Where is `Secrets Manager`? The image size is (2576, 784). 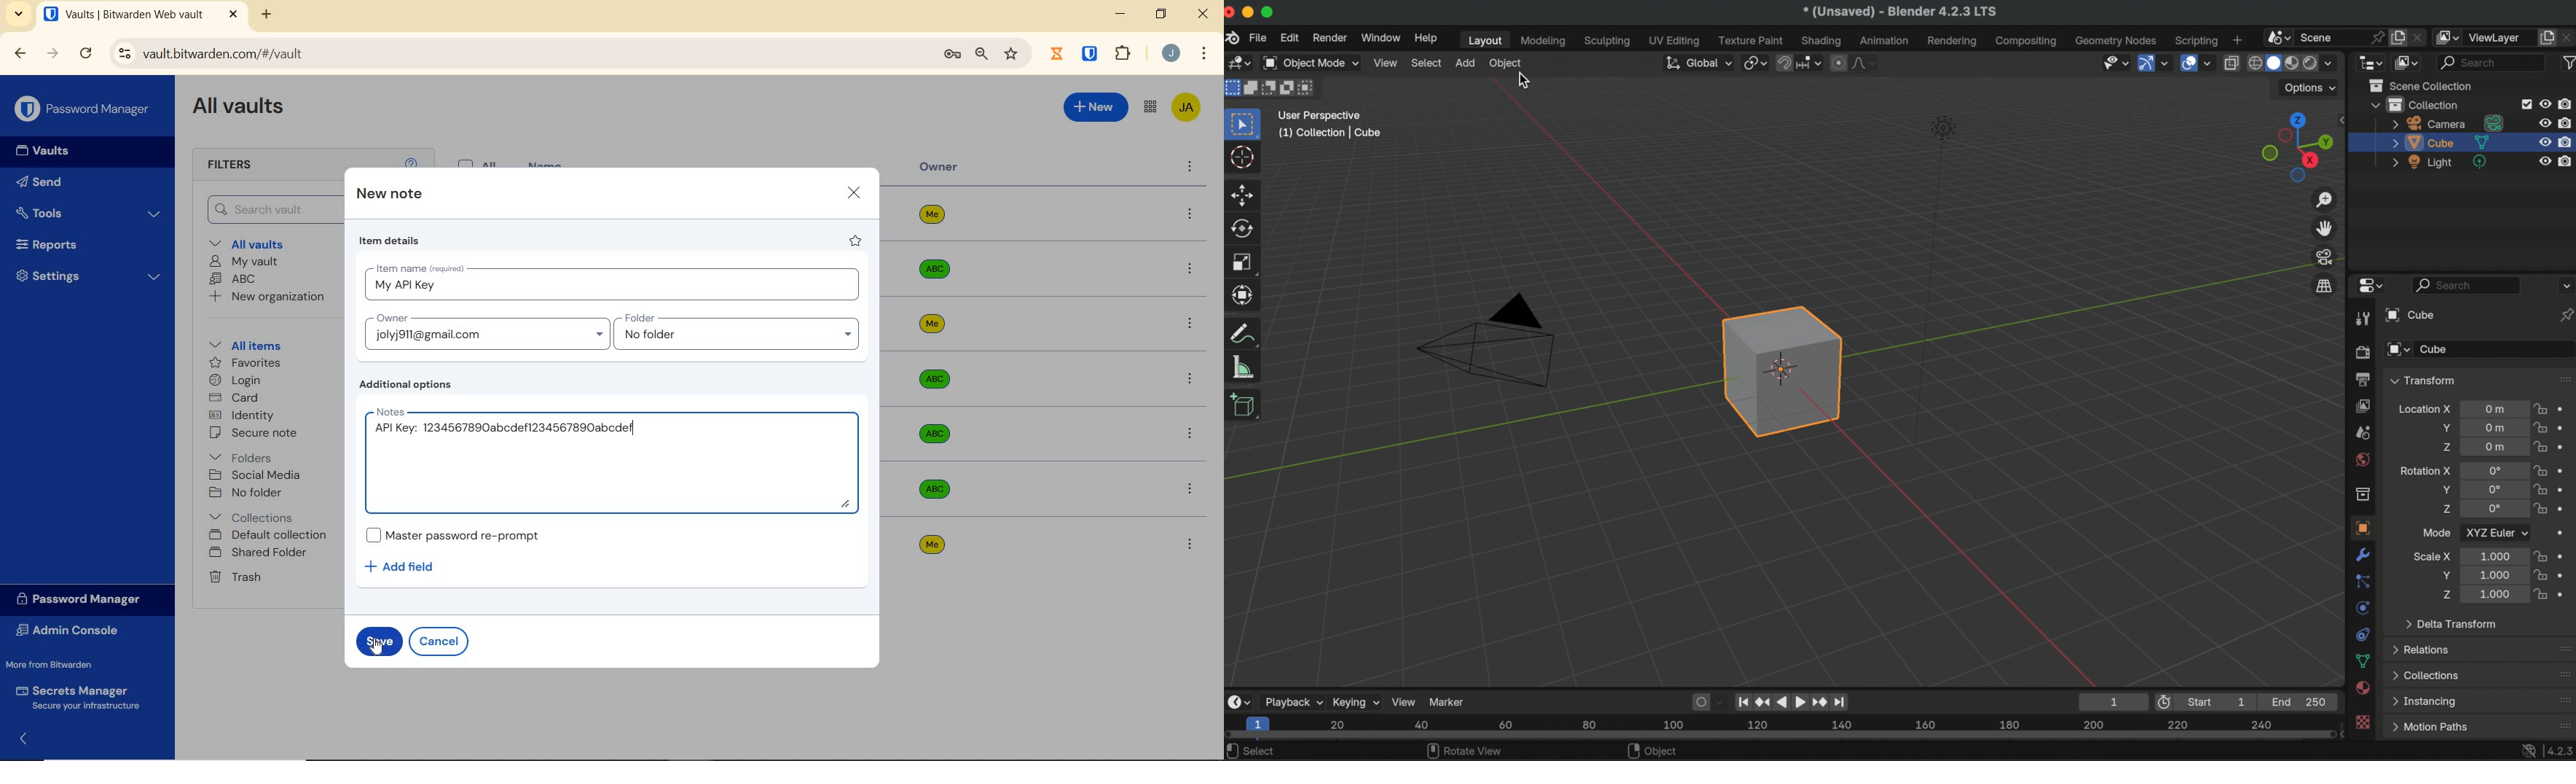 Secrets Manager is located at coordinates (82, 695).